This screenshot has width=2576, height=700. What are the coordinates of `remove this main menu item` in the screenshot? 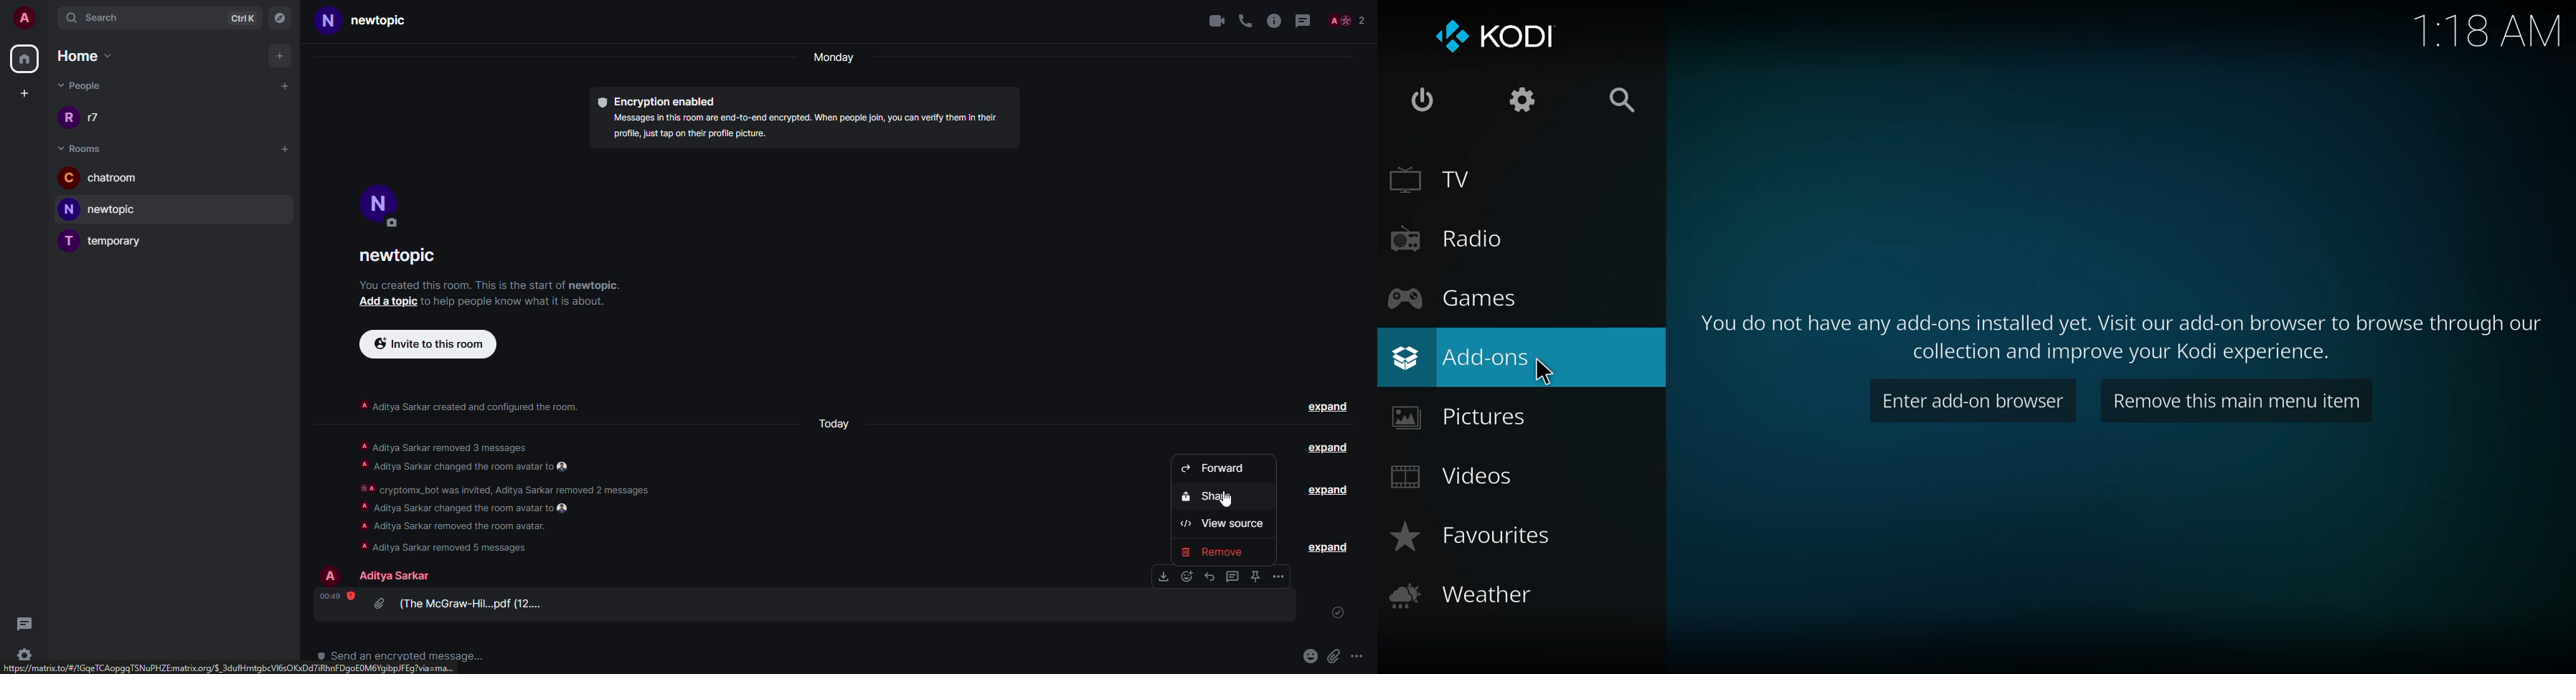 It's located at (2236, 401).